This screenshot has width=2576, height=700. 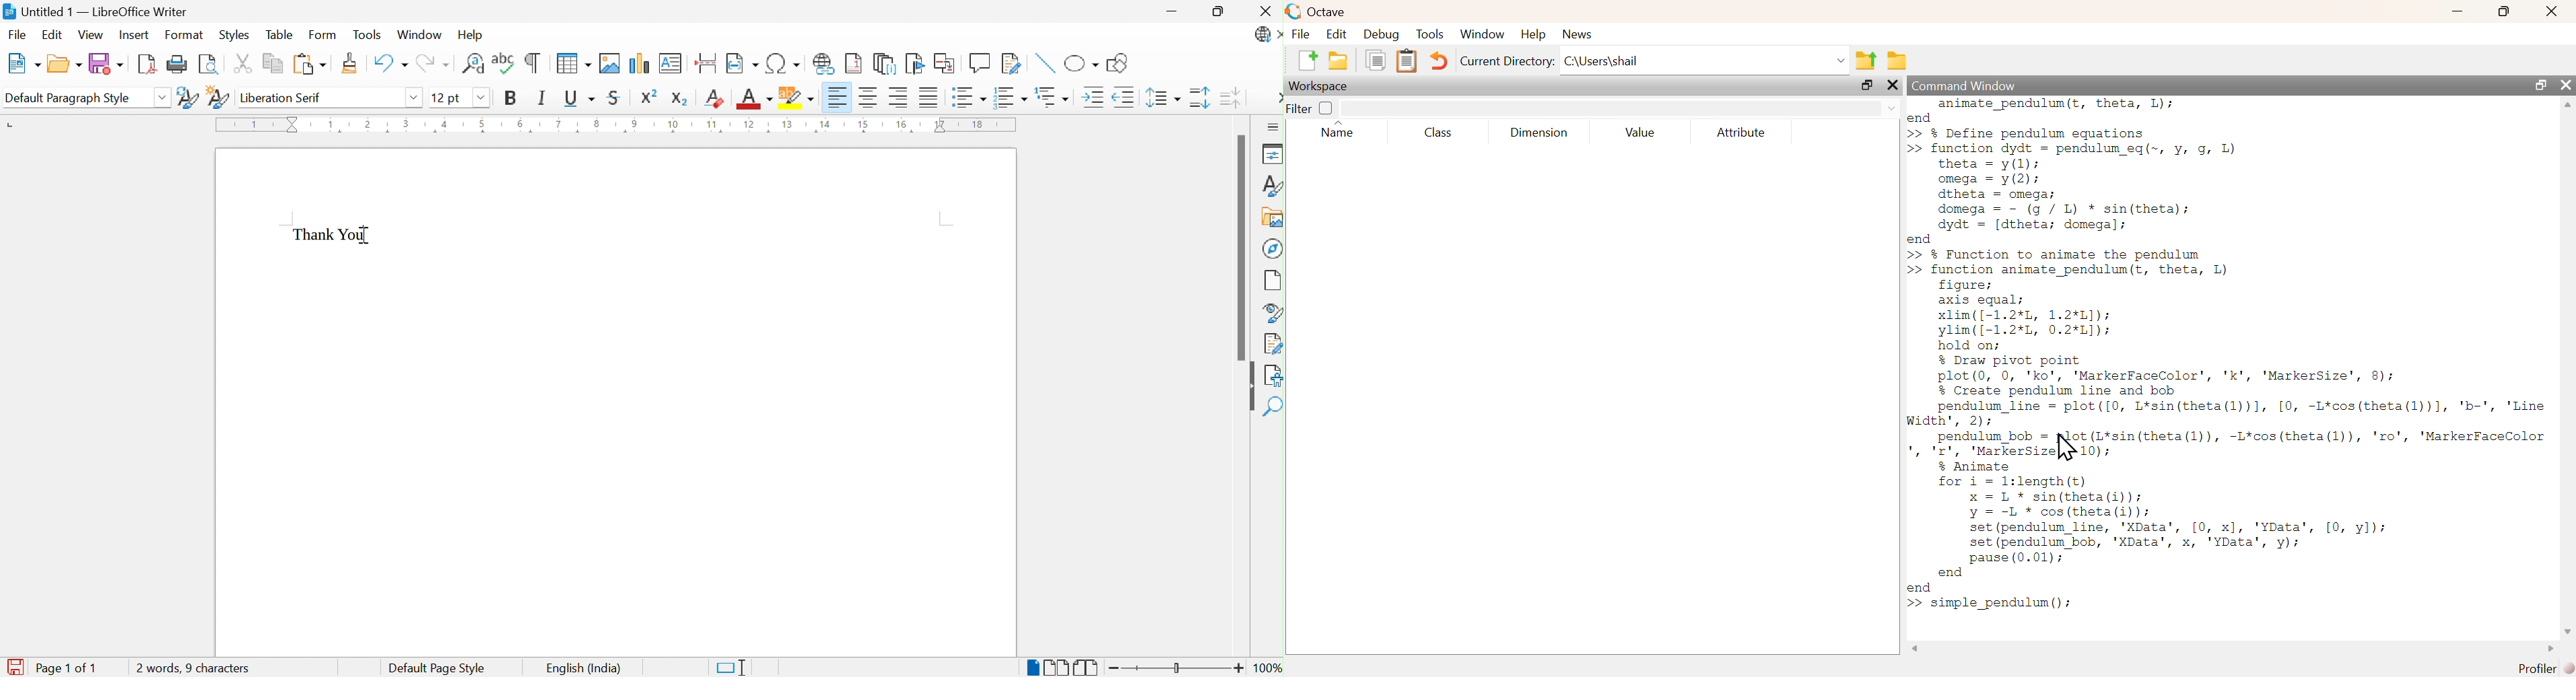 What do you see at coordinates (69, 668) in the screenshot?
I see `Page 1 of 1` at bounding box center [69, 668].